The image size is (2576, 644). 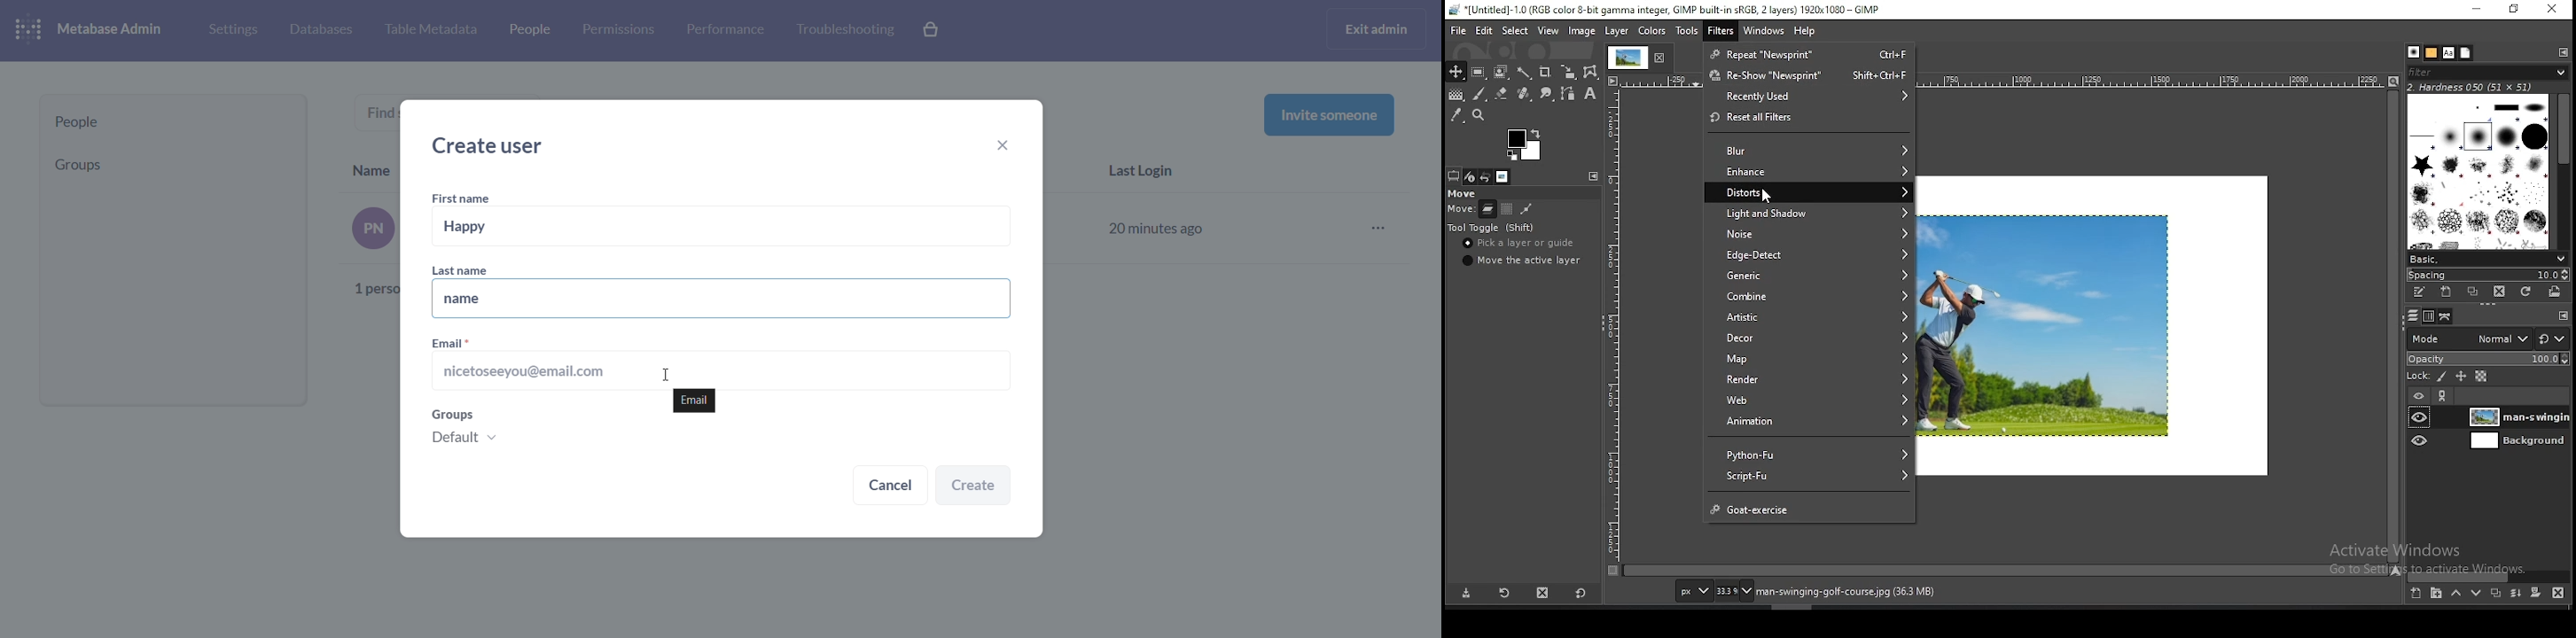 What do you see at coordinates (2478, 10) in the screenshot?
I see `minimize` at bounding box center [2478, 10].